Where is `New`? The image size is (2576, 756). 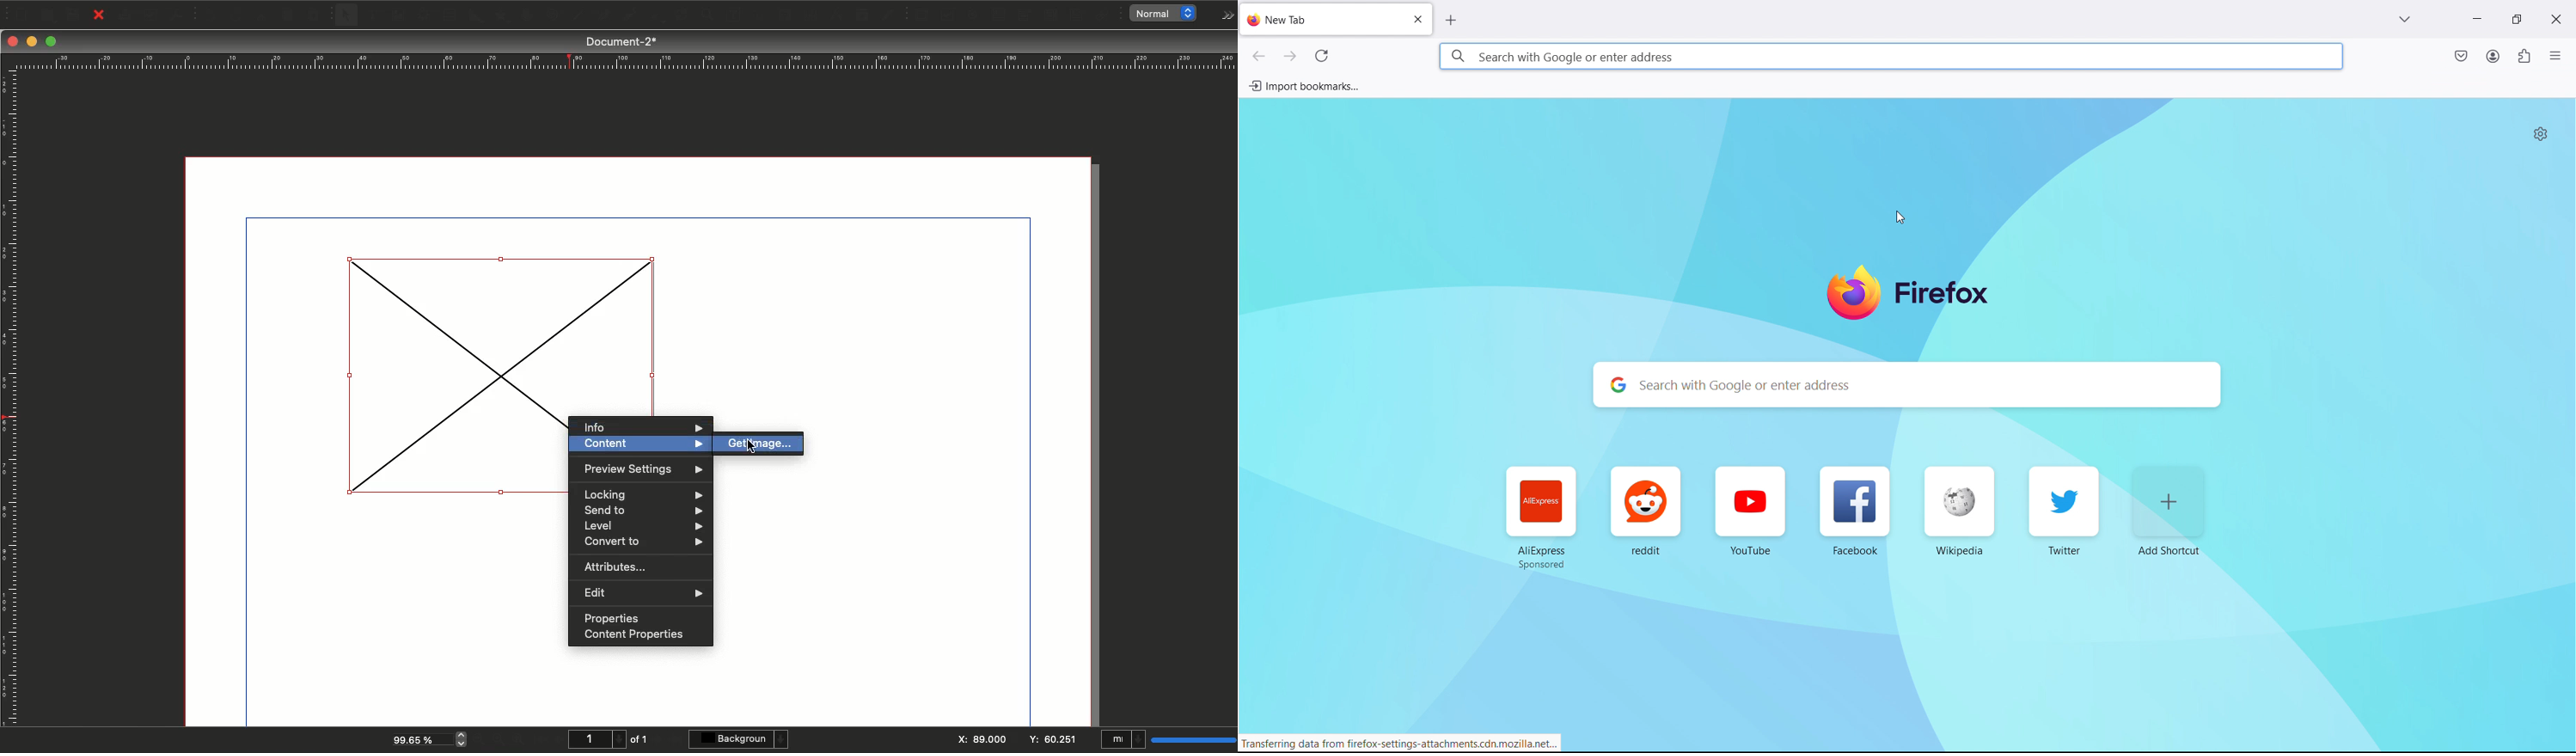
New is located at coordinates (19, 13).